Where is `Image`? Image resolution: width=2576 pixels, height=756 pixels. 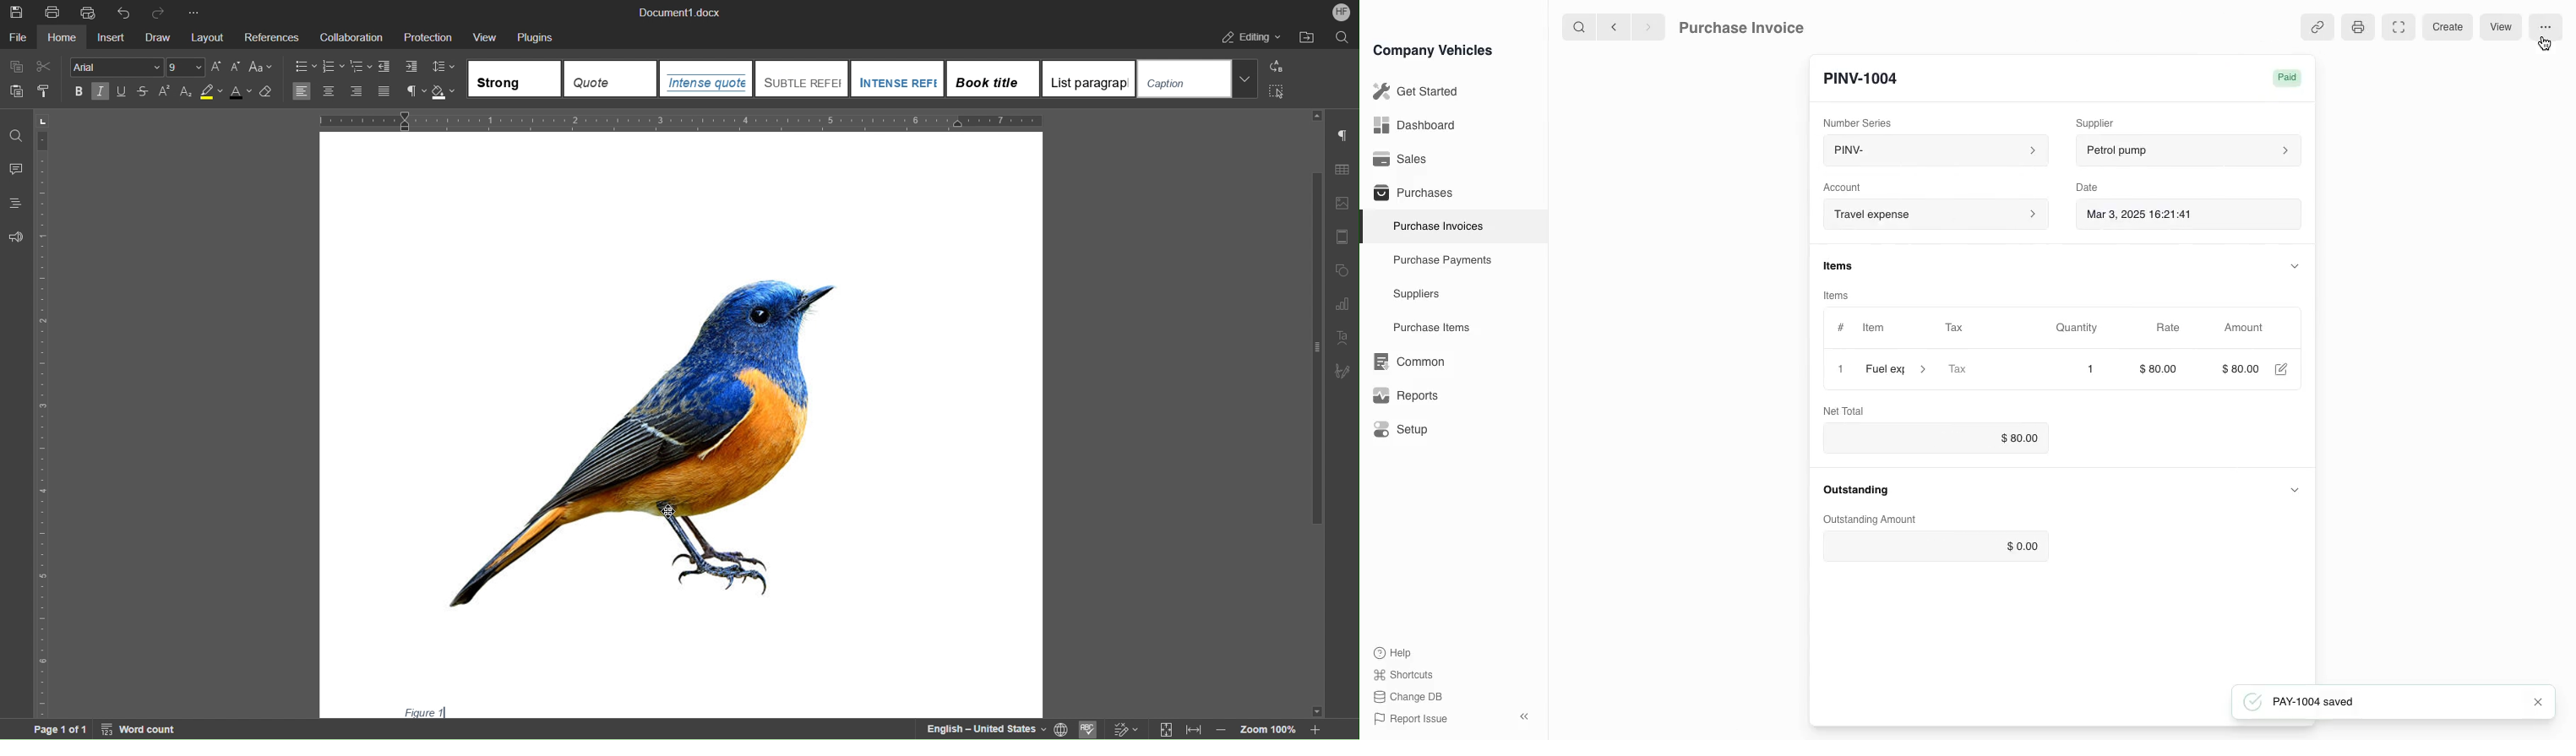 Image is located at coordinates (642, 439).